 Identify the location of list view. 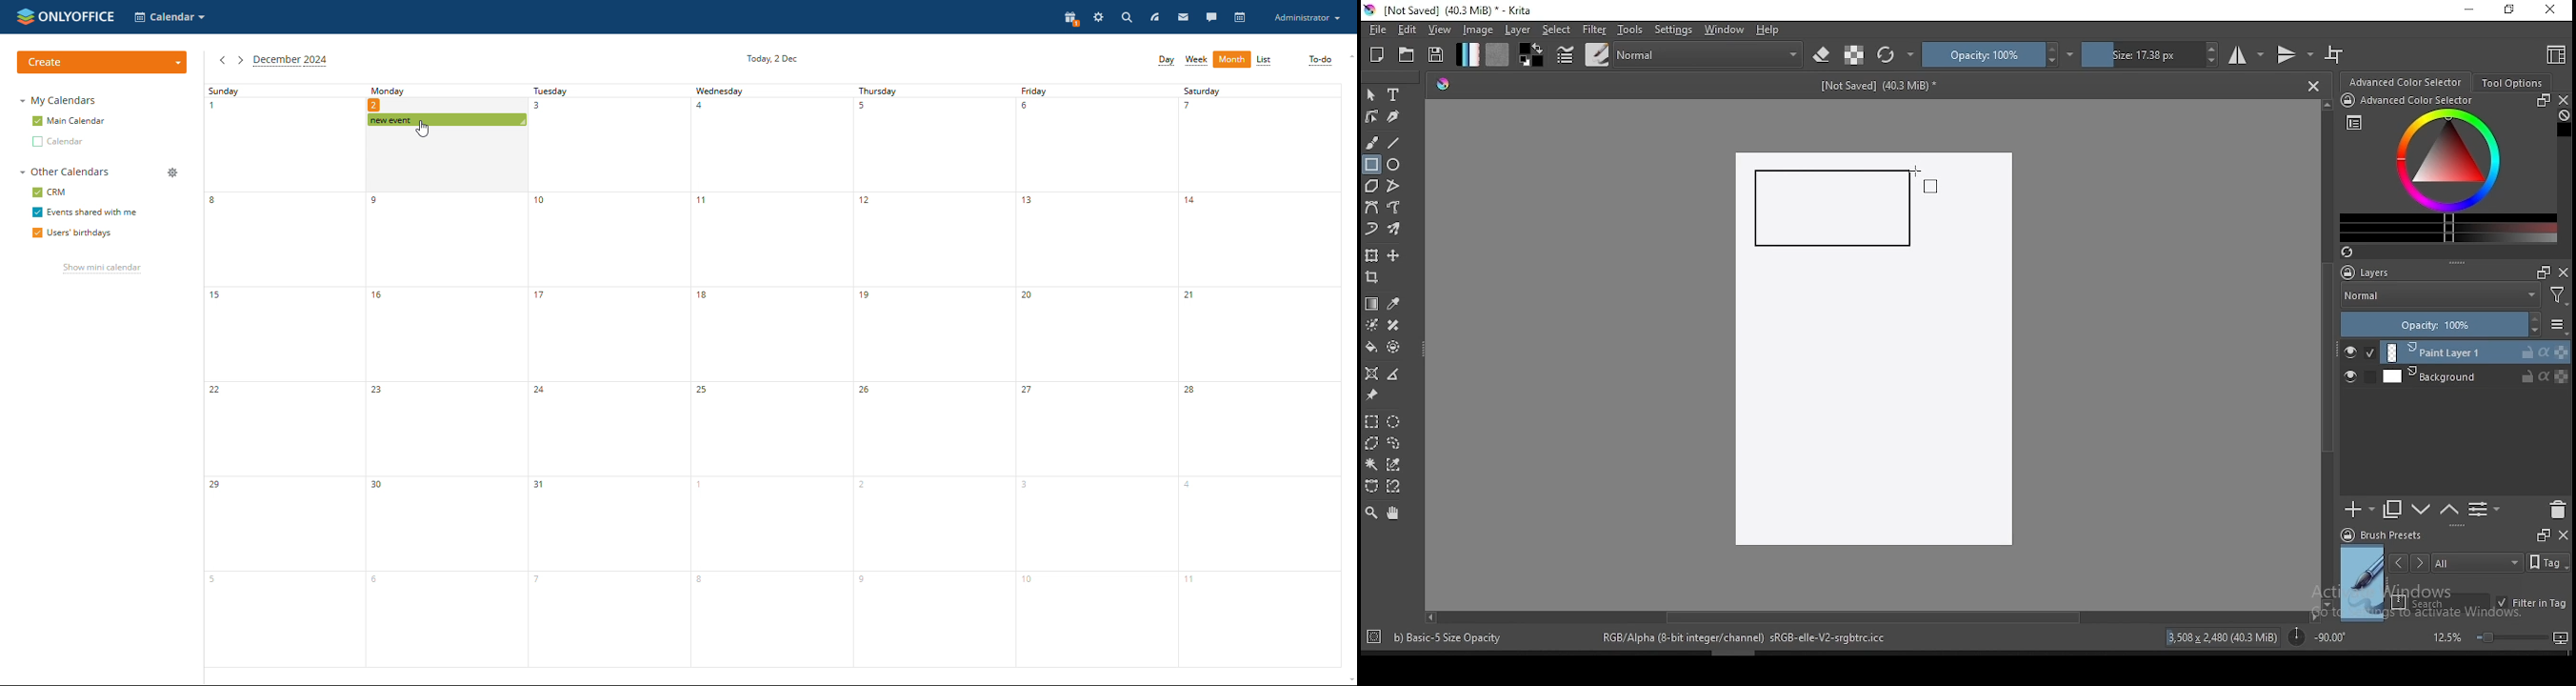
(1265, 60).